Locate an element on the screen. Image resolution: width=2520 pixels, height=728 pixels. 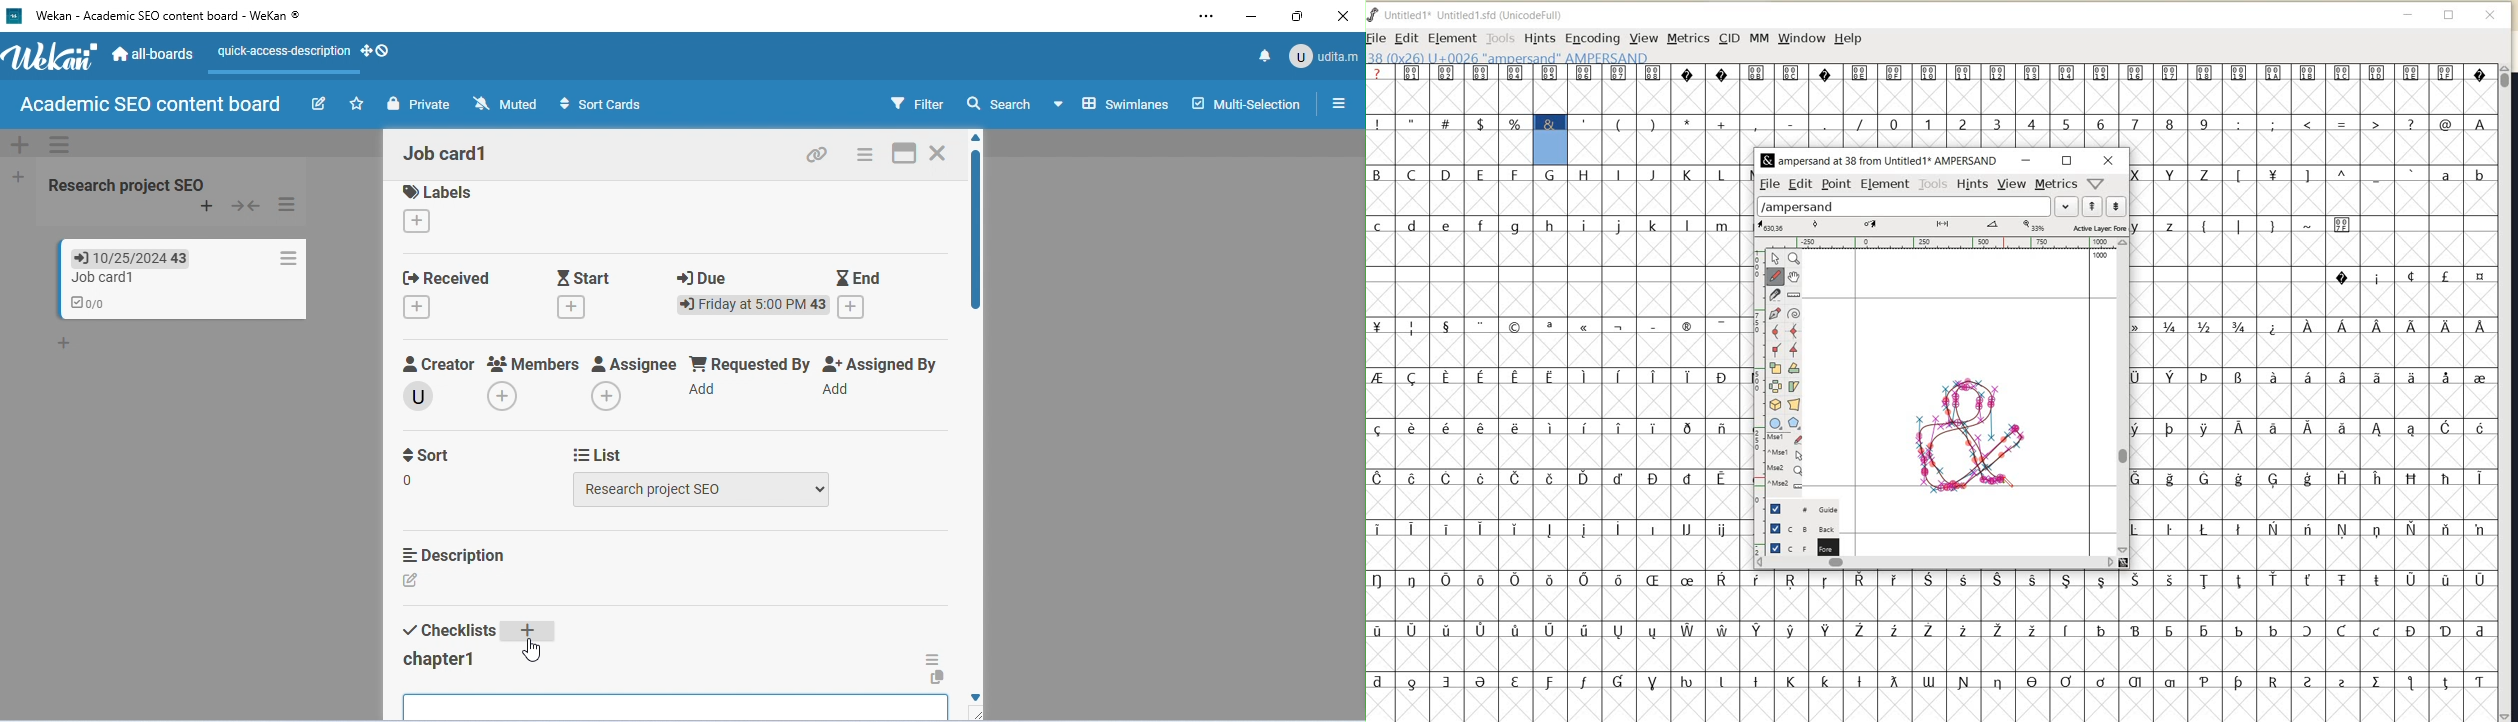
add card to top of list is located at coordinates (207, 207).